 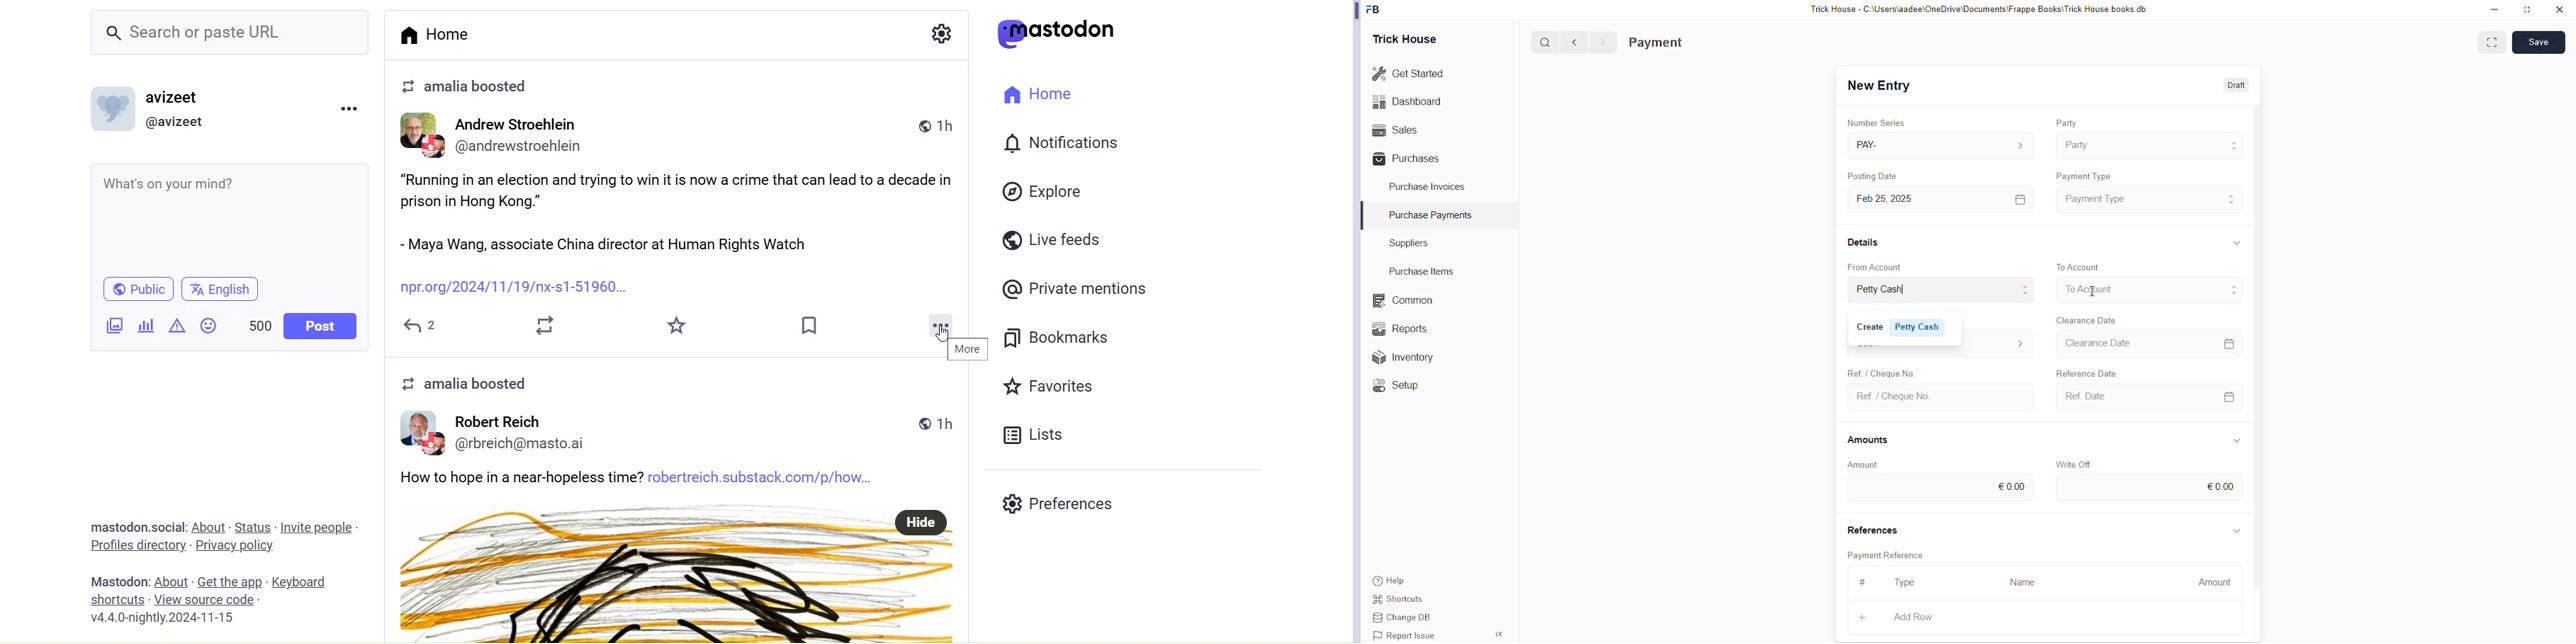 I want to click on «© Setup, so click(x=1400, y=385).